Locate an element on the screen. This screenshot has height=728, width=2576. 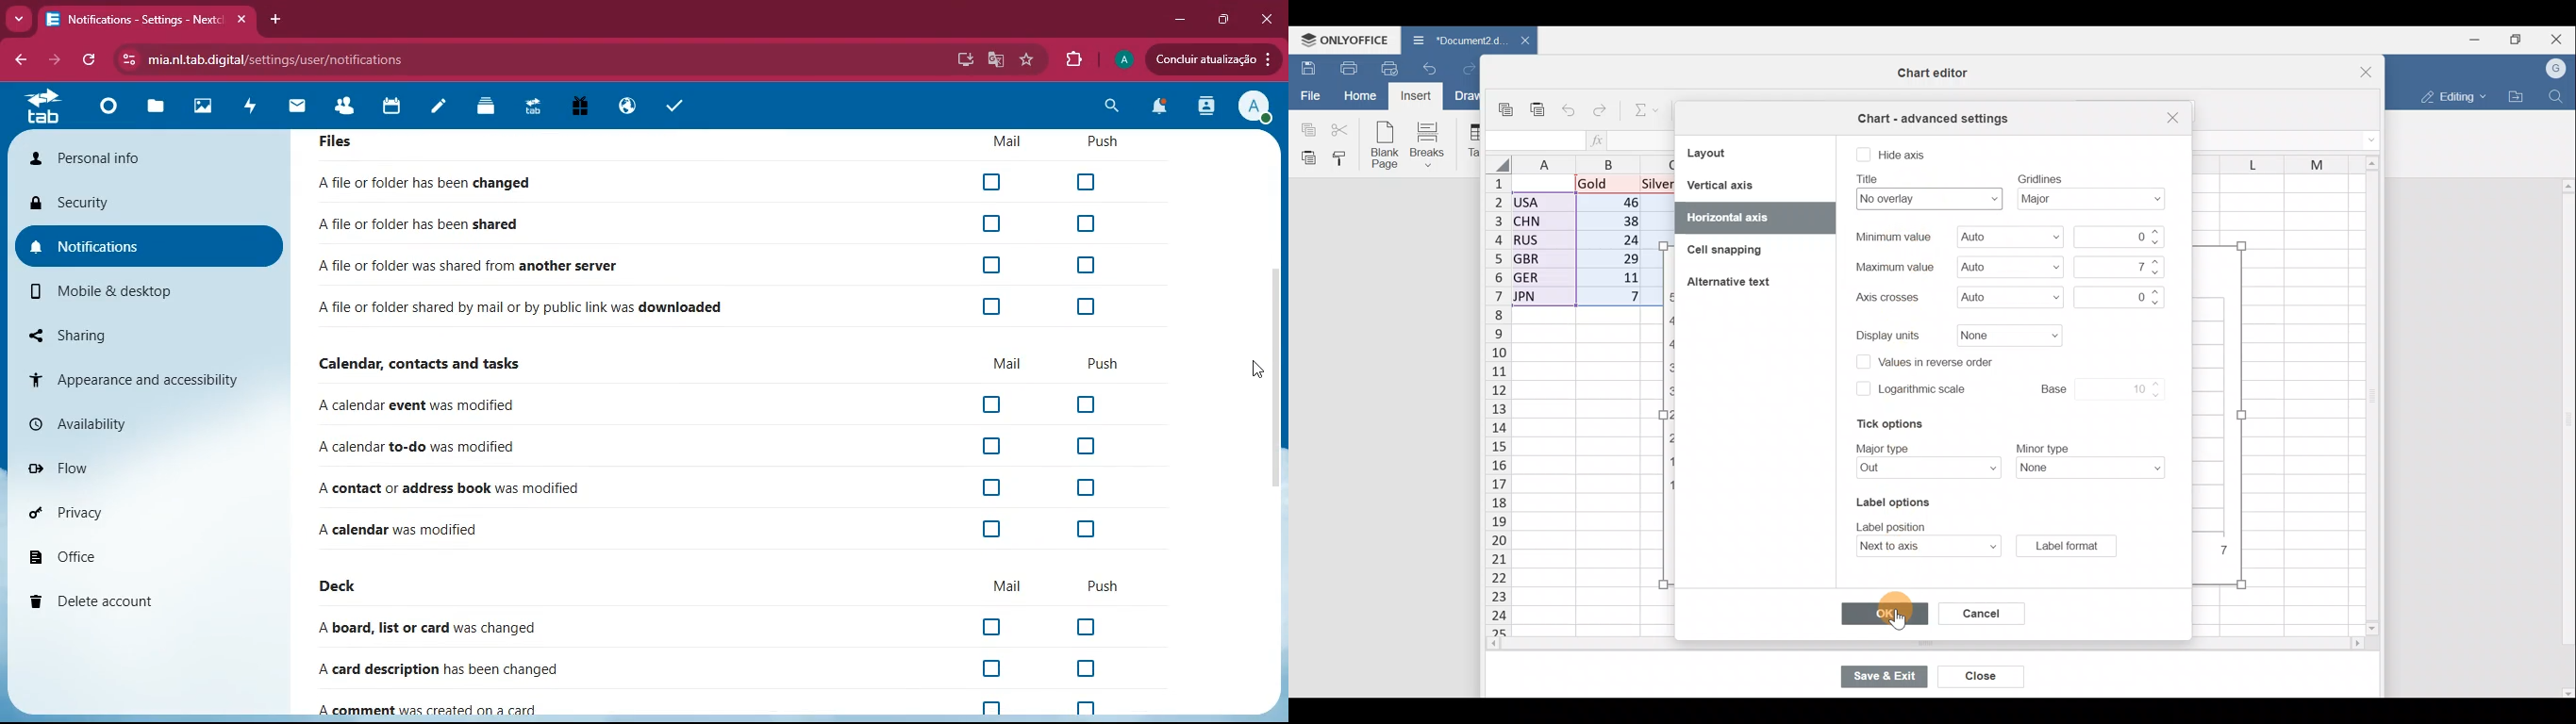
Layout is located at coordinates (1726, 152).